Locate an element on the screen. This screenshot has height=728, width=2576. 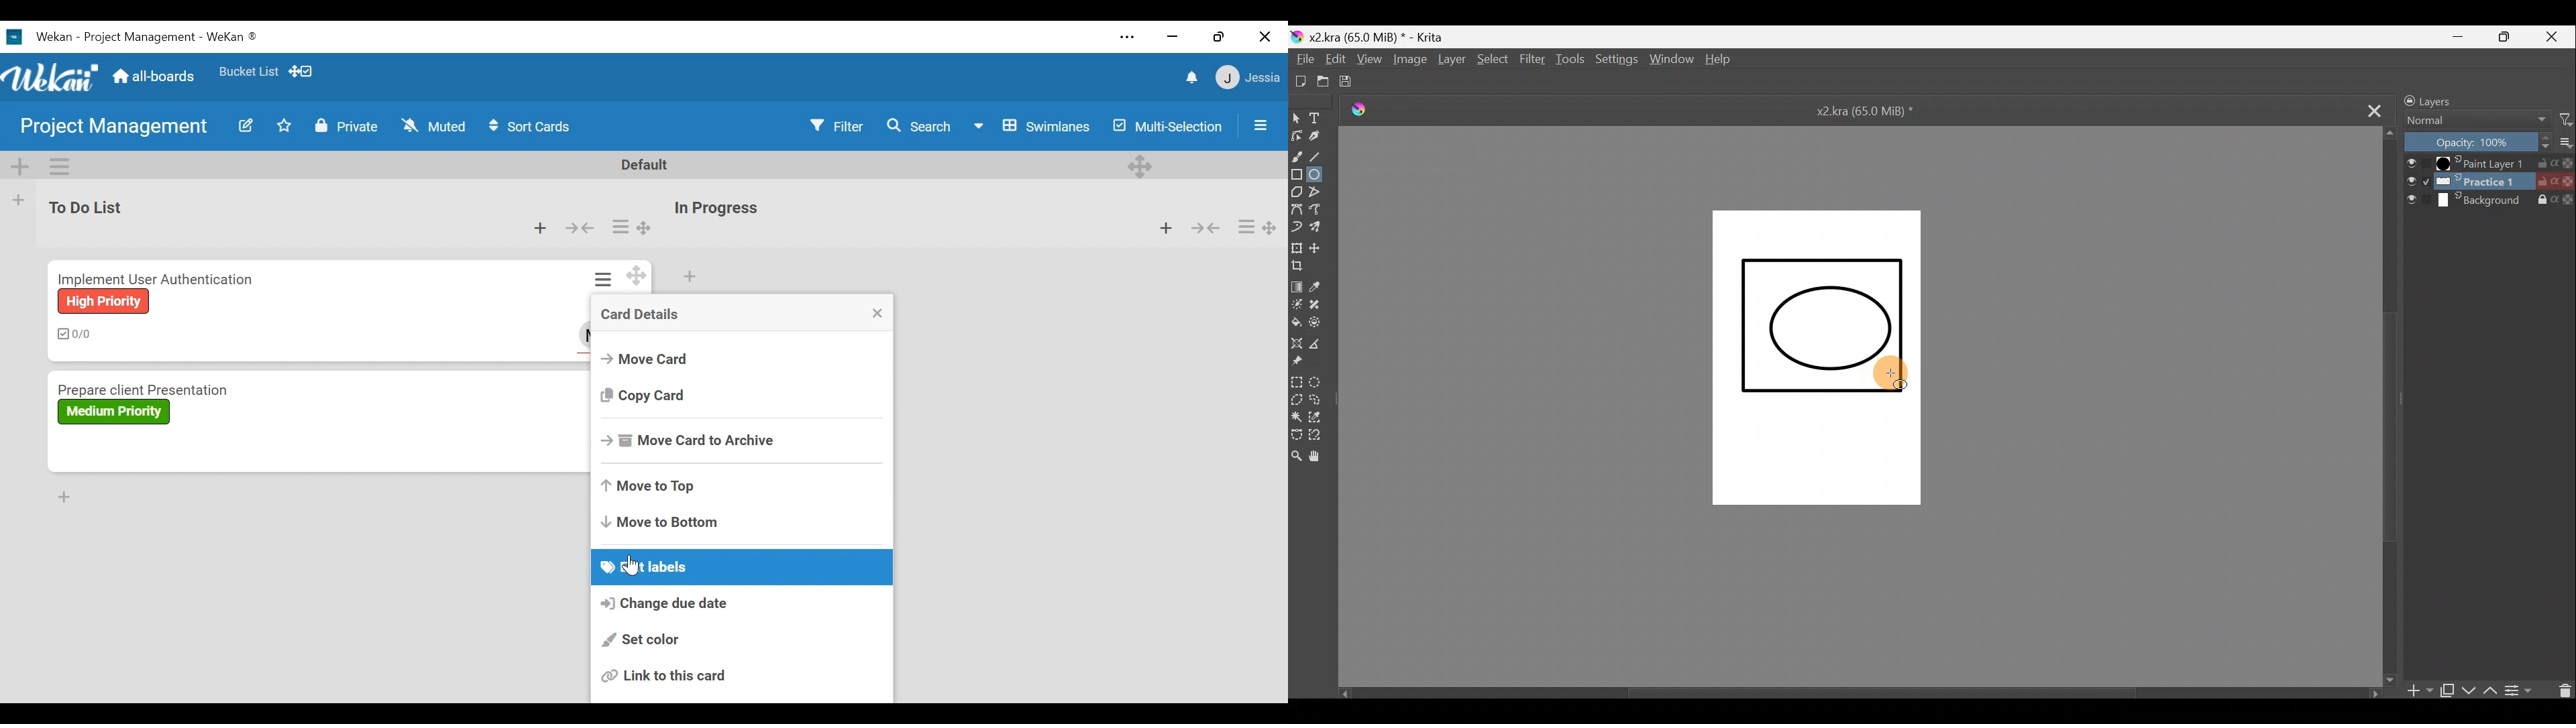
Close is located at coordinates (2557, 36).